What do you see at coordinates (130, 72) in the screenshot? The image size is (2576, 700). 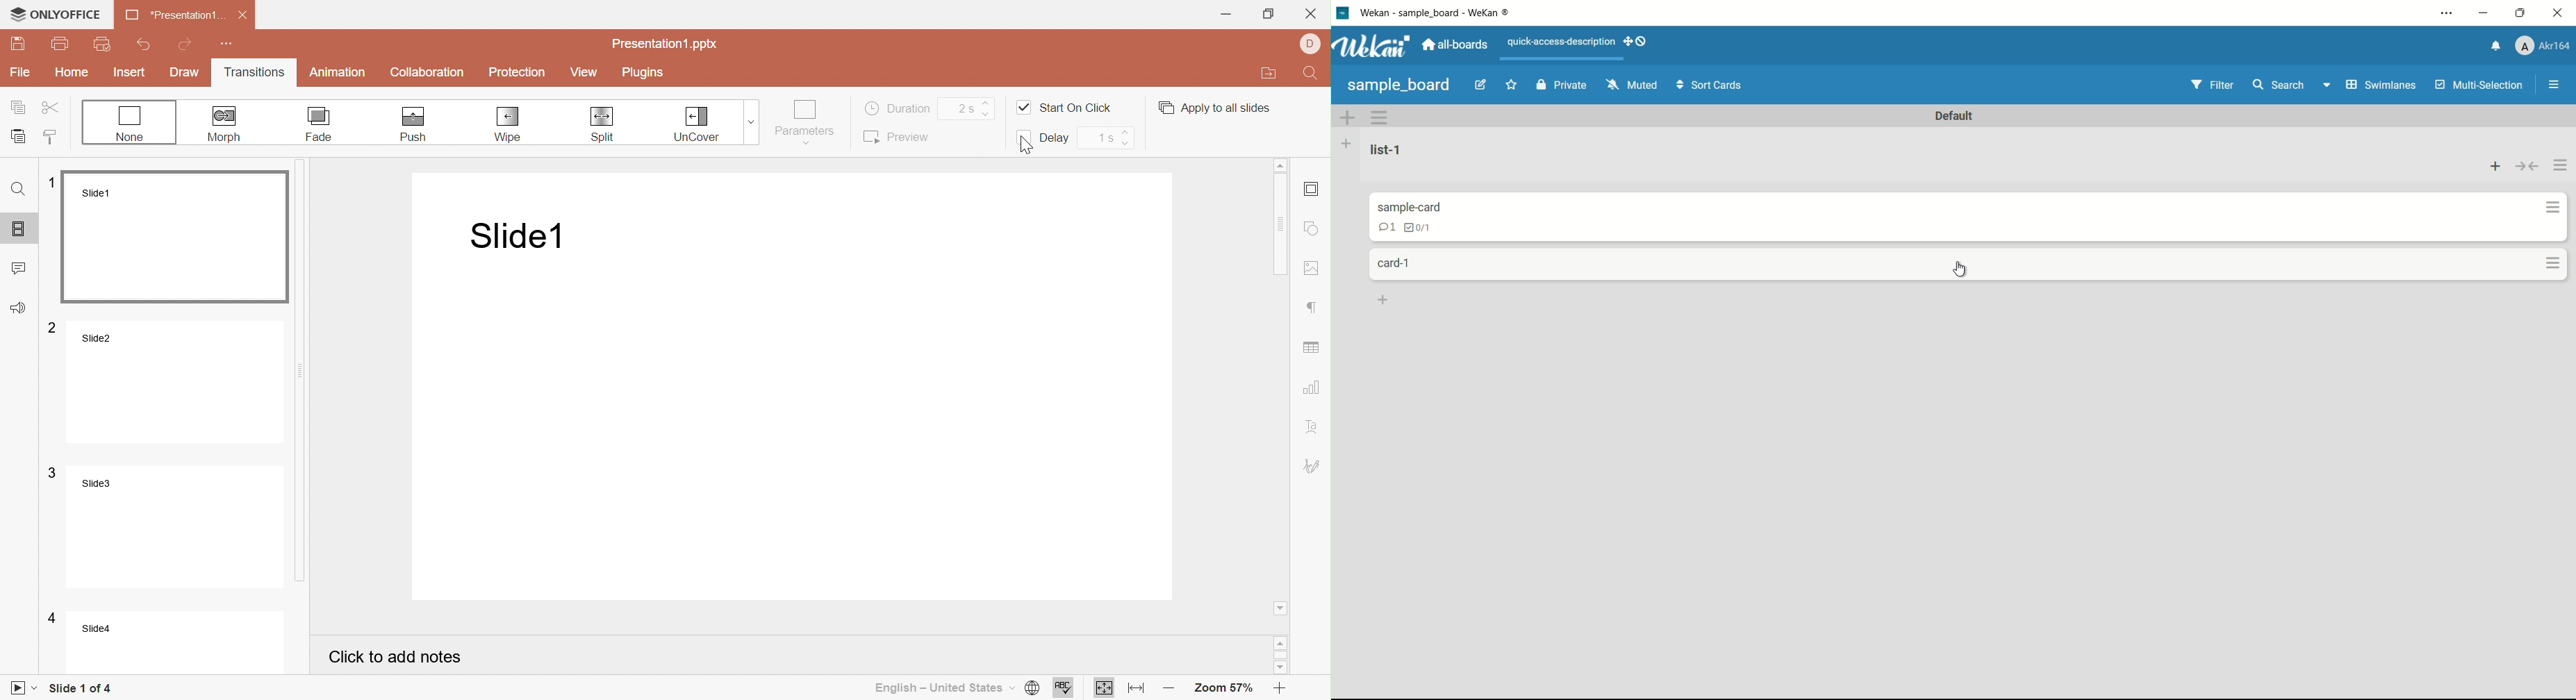 I see `Insert` at bounding box center [130, 72].